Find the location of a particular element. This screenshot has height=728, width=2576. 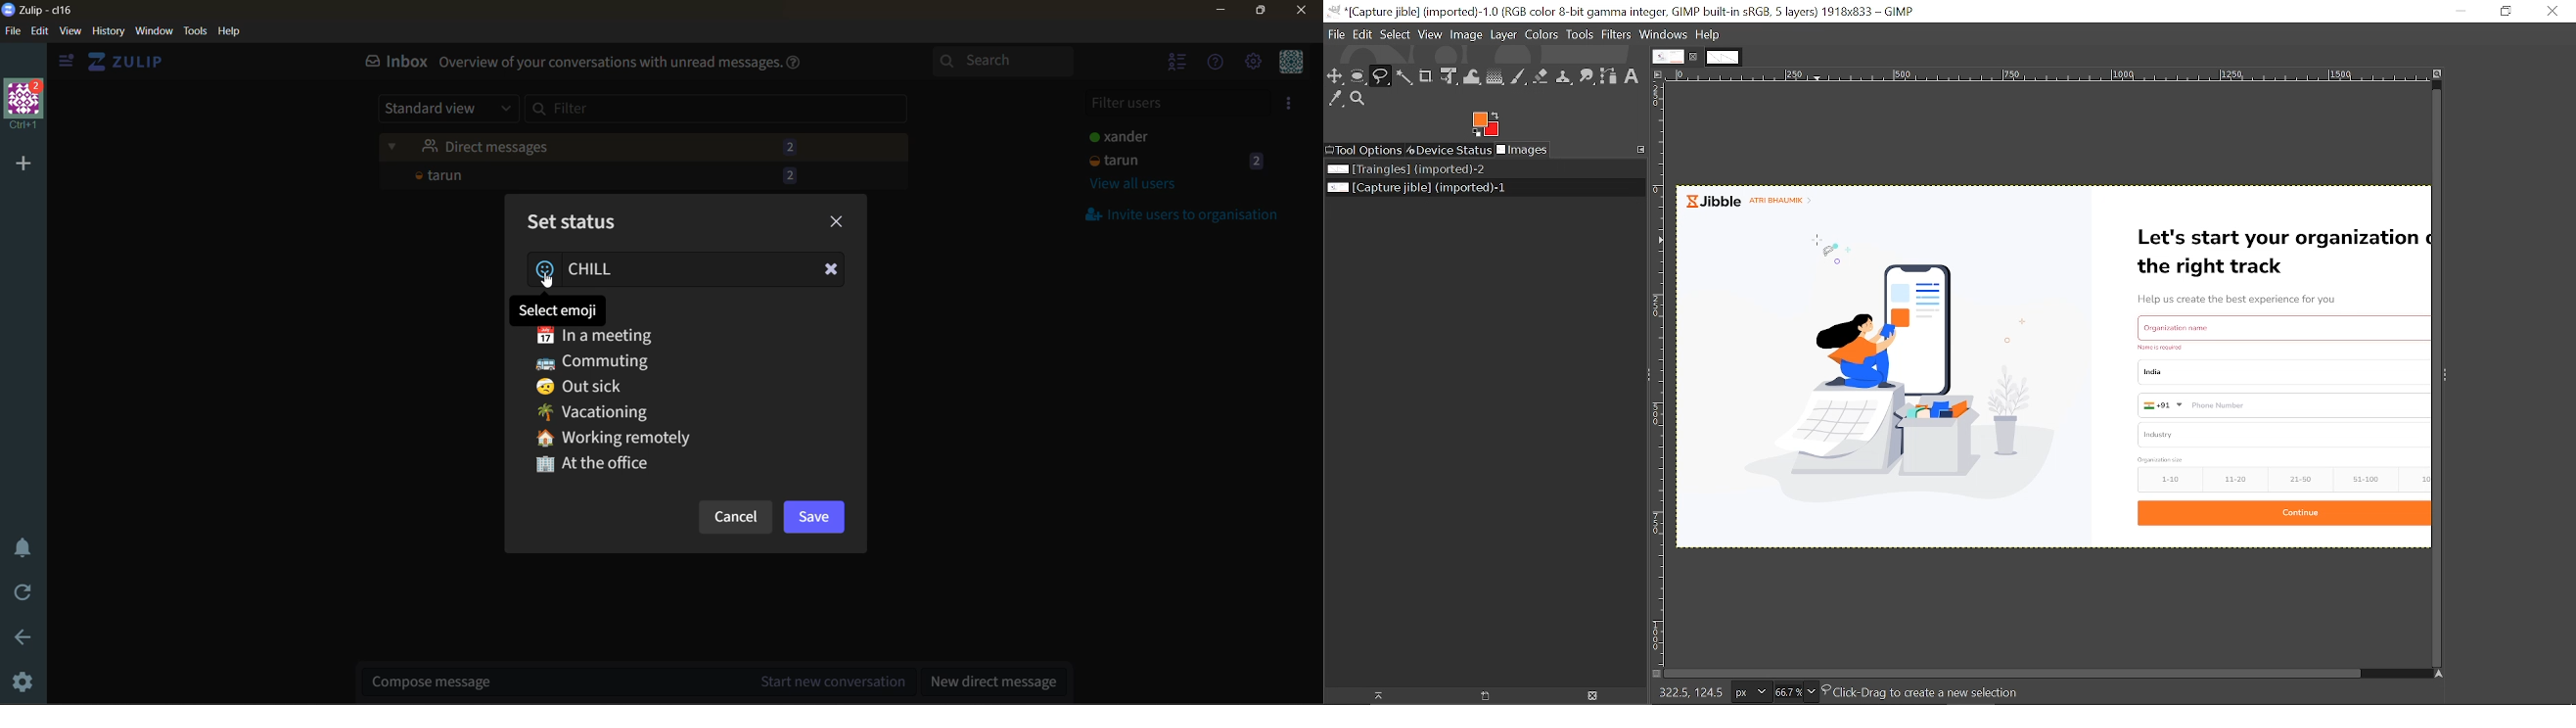

settings is located at coordinates (22, 682).